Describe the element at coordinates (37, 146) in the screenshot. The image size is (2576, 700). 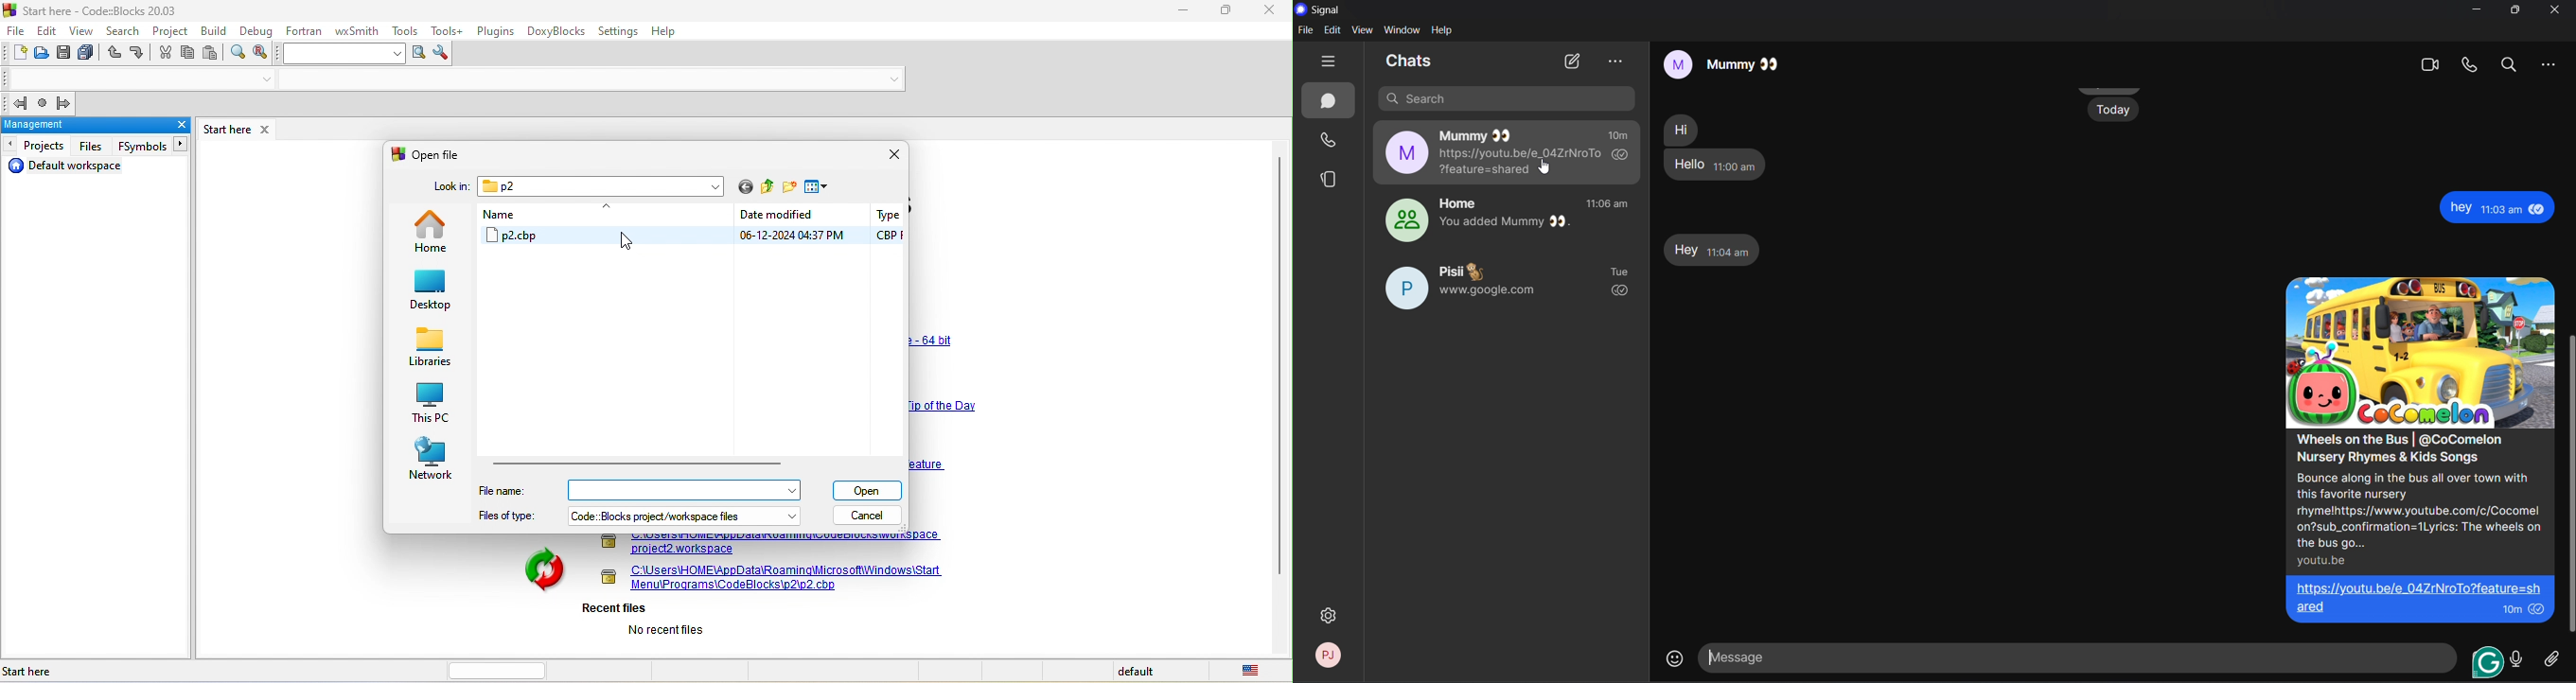
I see `projects` at that location.